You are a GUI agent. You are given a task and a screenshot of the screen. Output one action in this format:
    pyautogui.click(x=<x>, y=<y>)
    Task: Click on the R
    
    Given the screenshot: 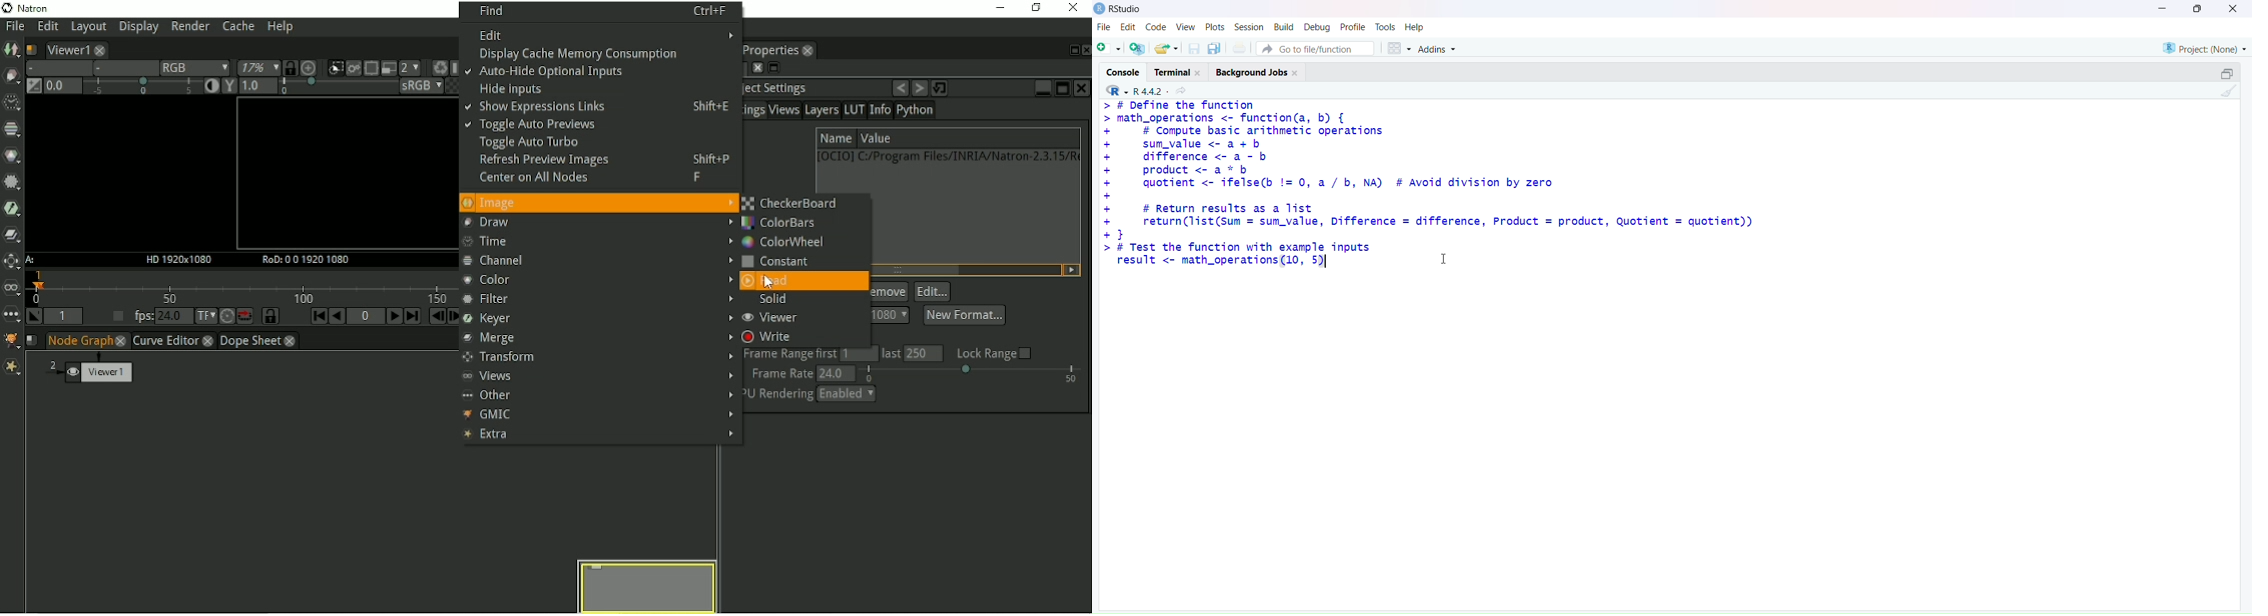 What is the action you would take?
    pyautogui.click(x=1114, y=91)
    